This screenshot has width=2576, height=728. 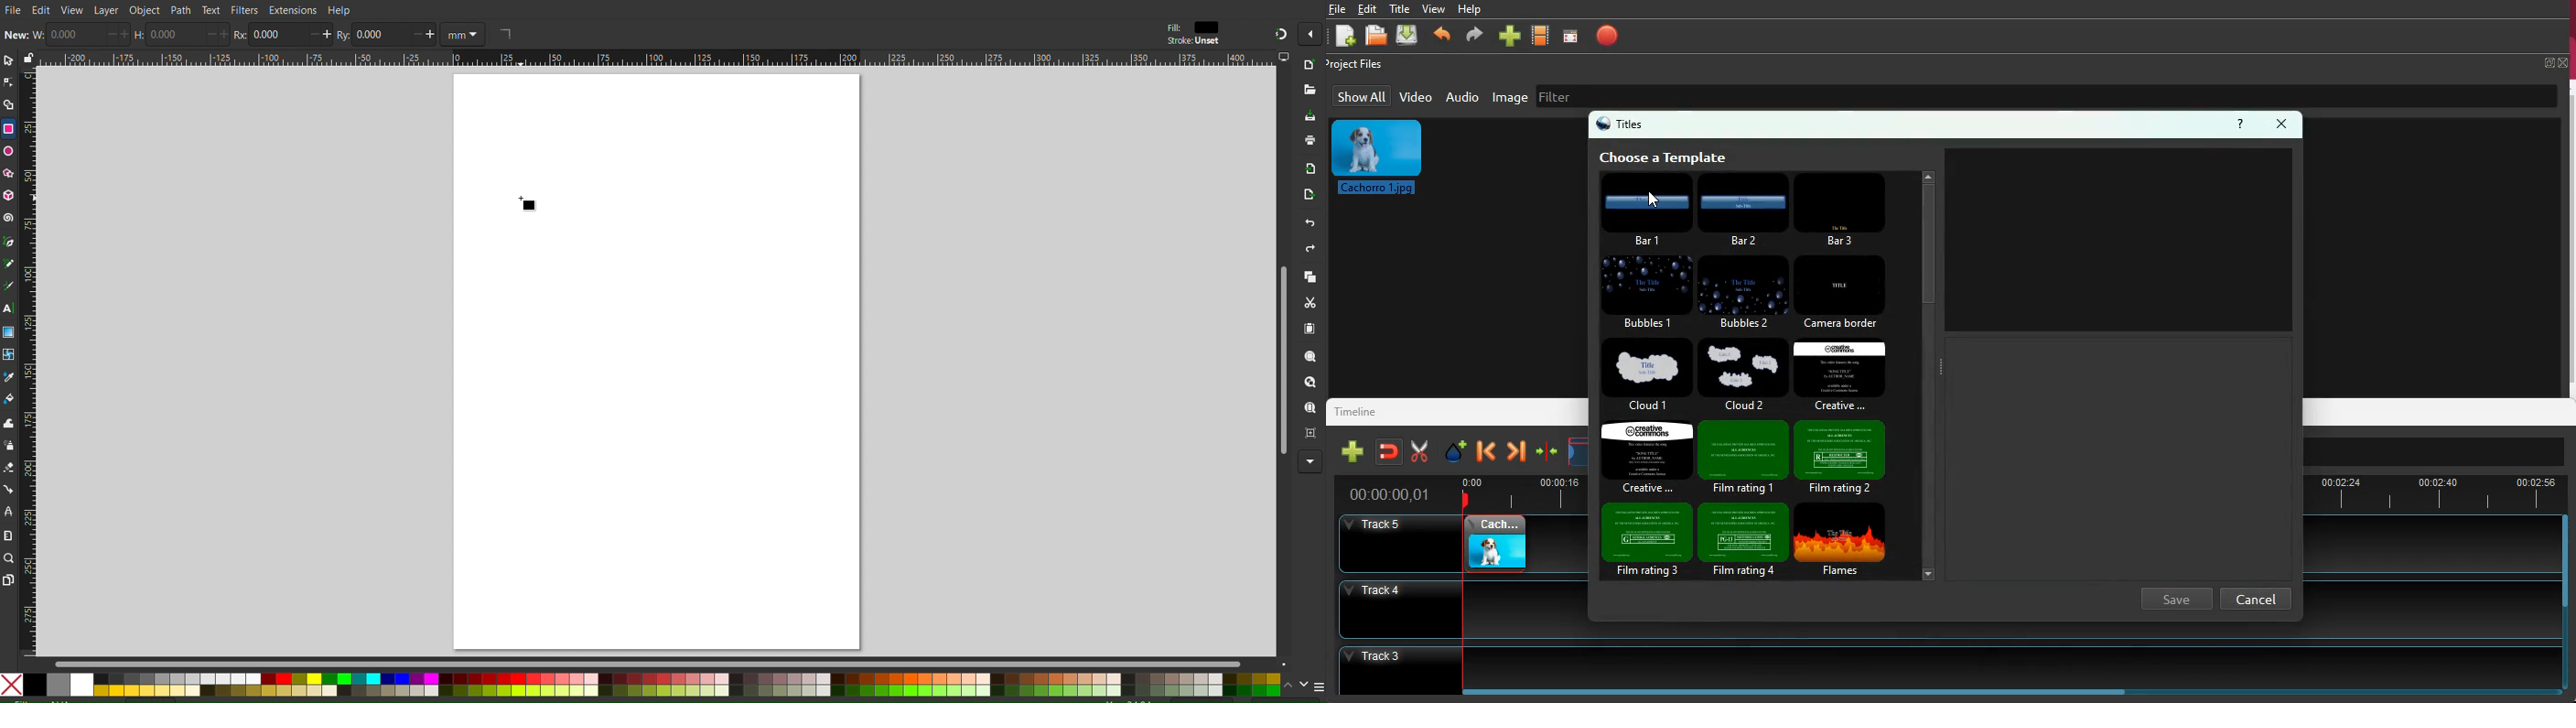 I want to click on Calligraphy Tool, so click(x=8, y=286).